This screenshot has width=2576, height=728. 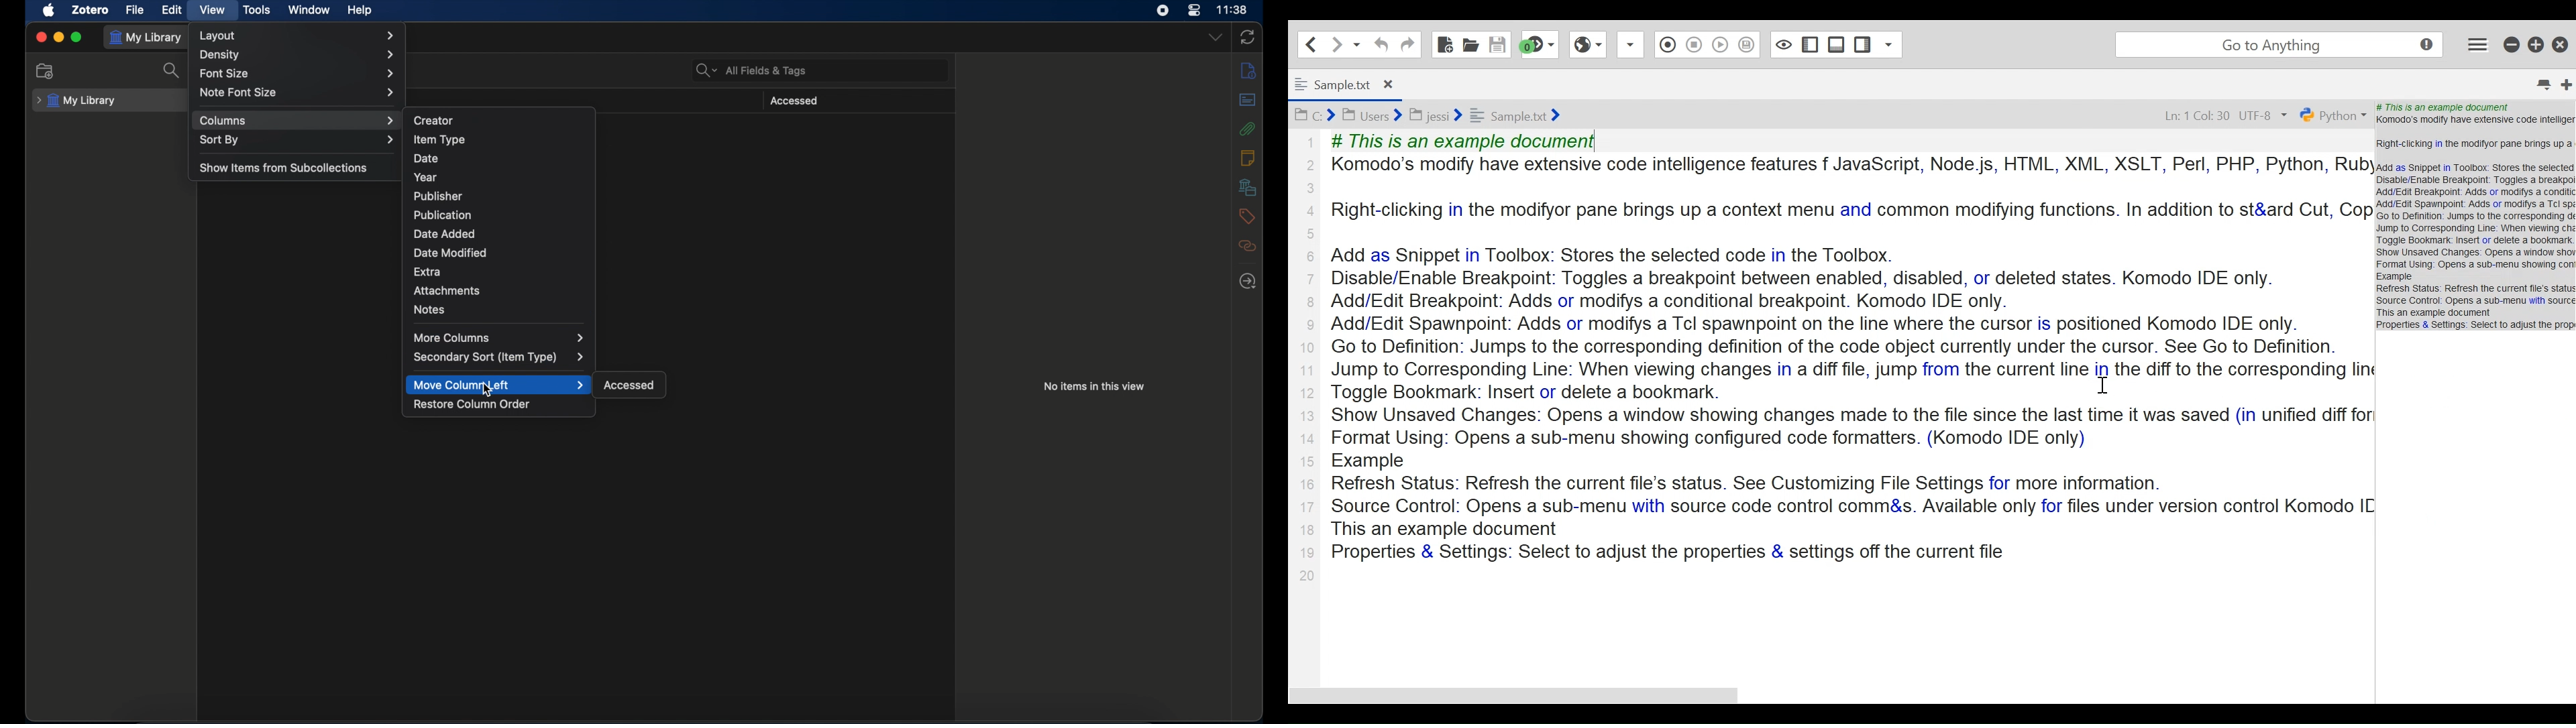 I want to click on note font size, so click(x=298, y=93).